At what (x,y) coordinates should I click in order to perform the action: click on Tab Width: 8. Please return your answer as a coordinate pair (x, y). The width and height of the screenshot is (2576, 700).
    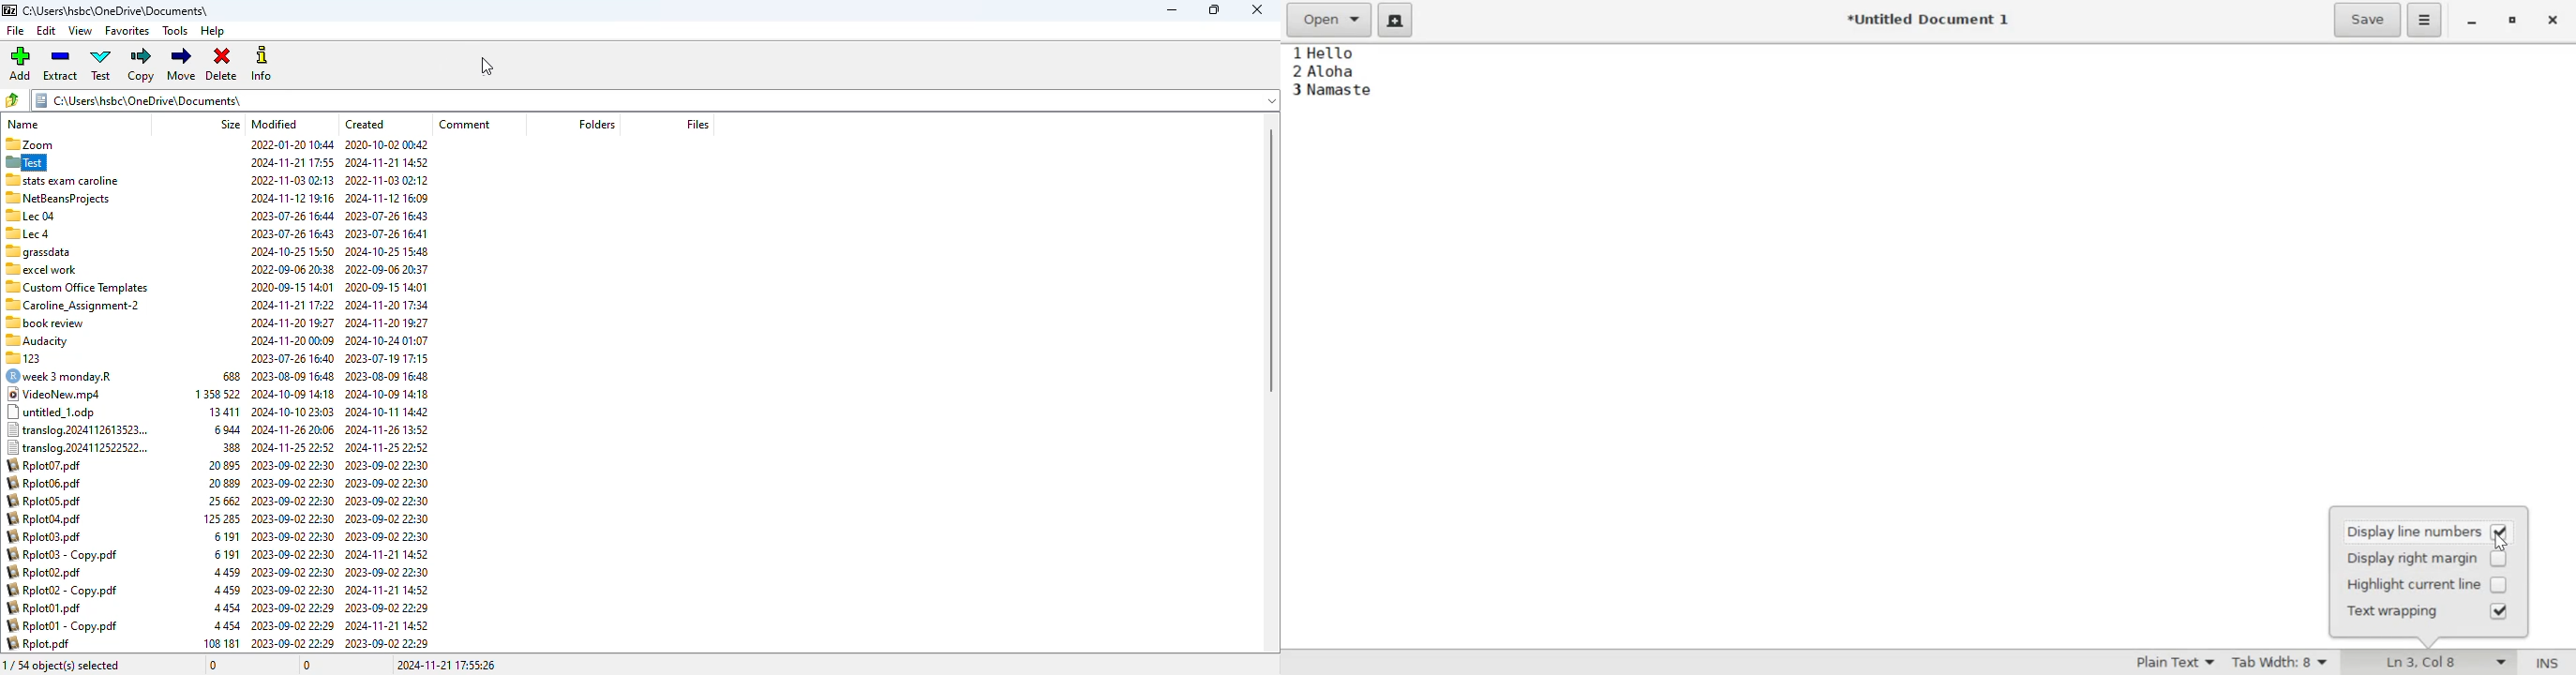
    Looking at the image, I should click on (2286, 662).